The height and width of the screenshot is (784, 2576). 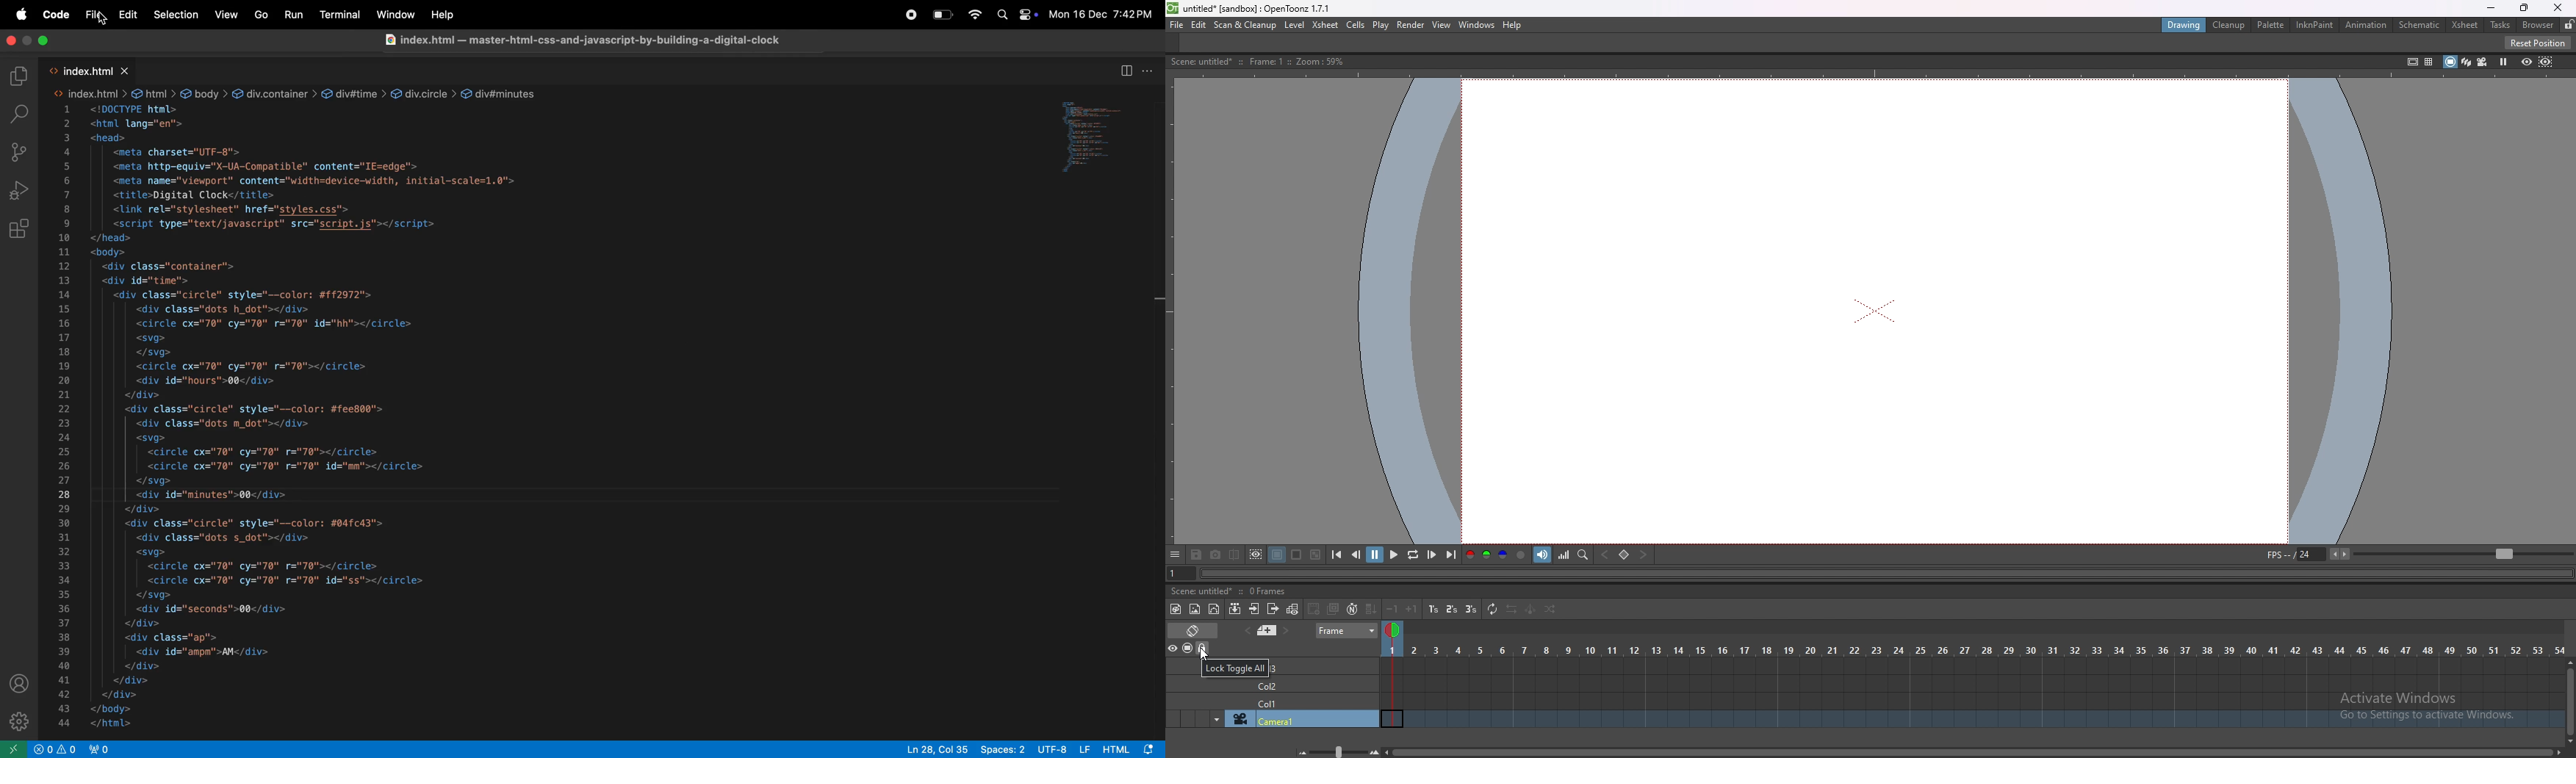 I want to click on new toon raster level, so click(x=1176, y=609).